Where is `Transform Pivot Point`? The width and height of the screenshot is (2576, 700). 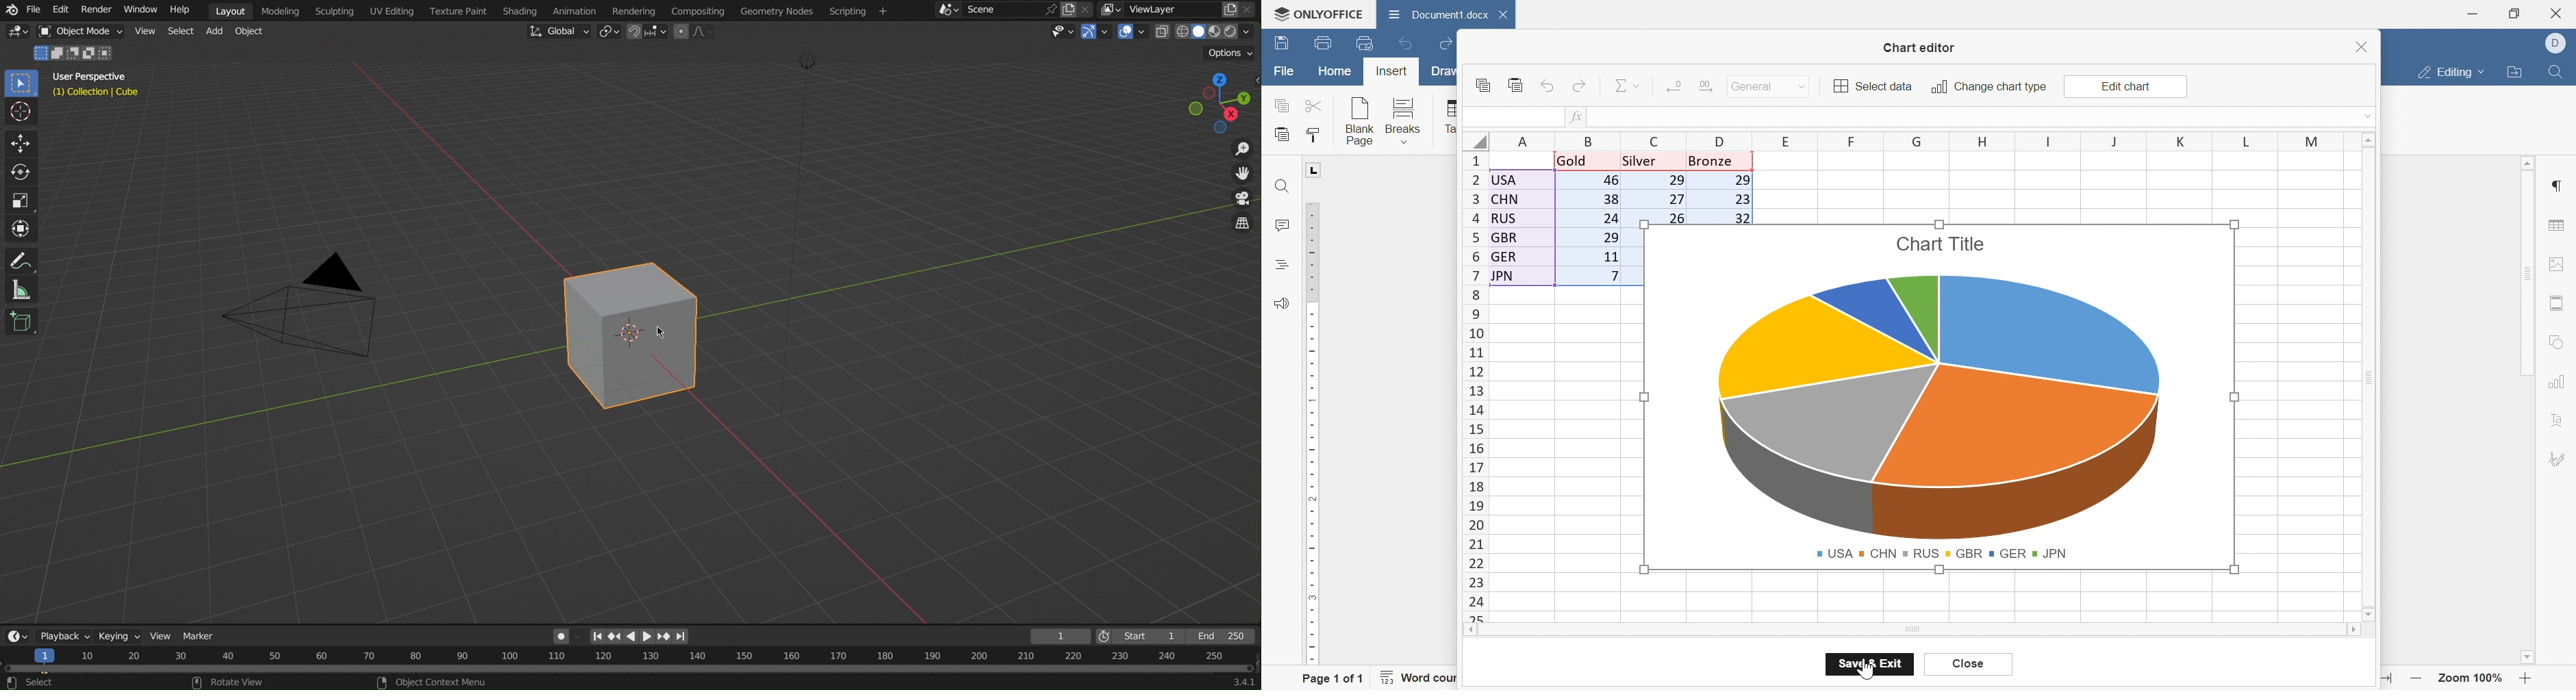
Transform Pivot Point is located at coordinates (611, 33).